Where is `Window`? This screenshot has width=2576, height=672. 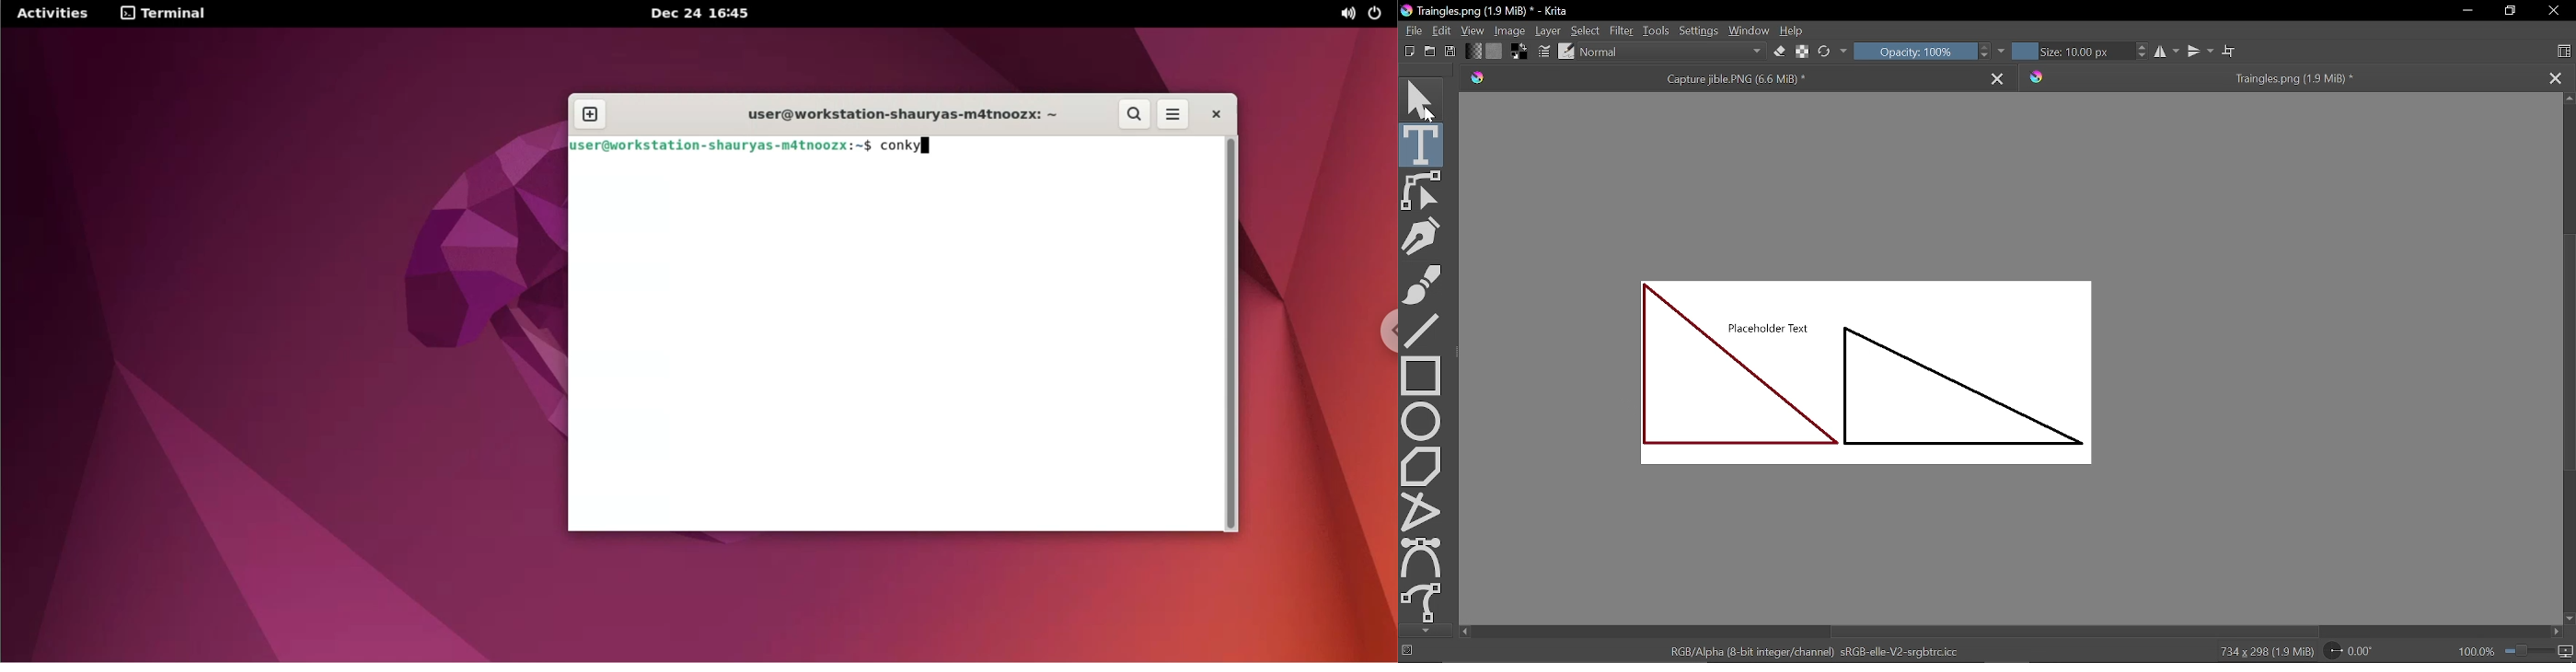 Window is located at coordinates (1750, 29).